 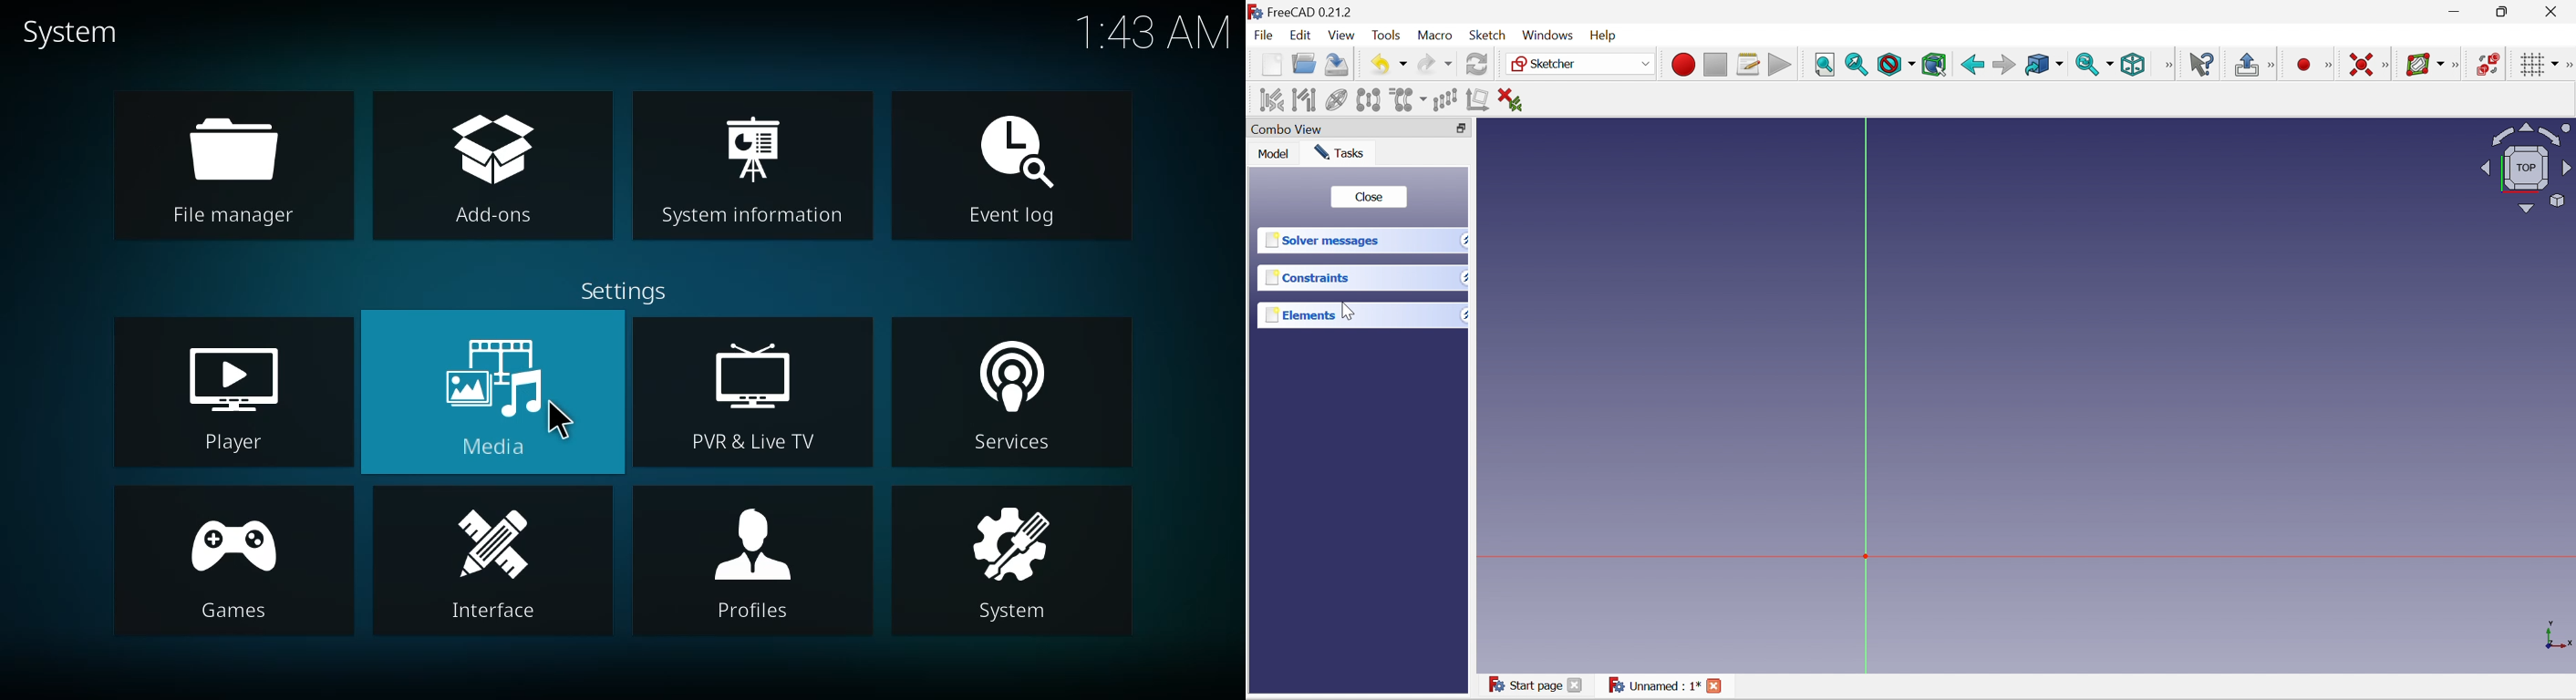 I want to click on [Sketcher edit tools], so click(x=2569, y=65).